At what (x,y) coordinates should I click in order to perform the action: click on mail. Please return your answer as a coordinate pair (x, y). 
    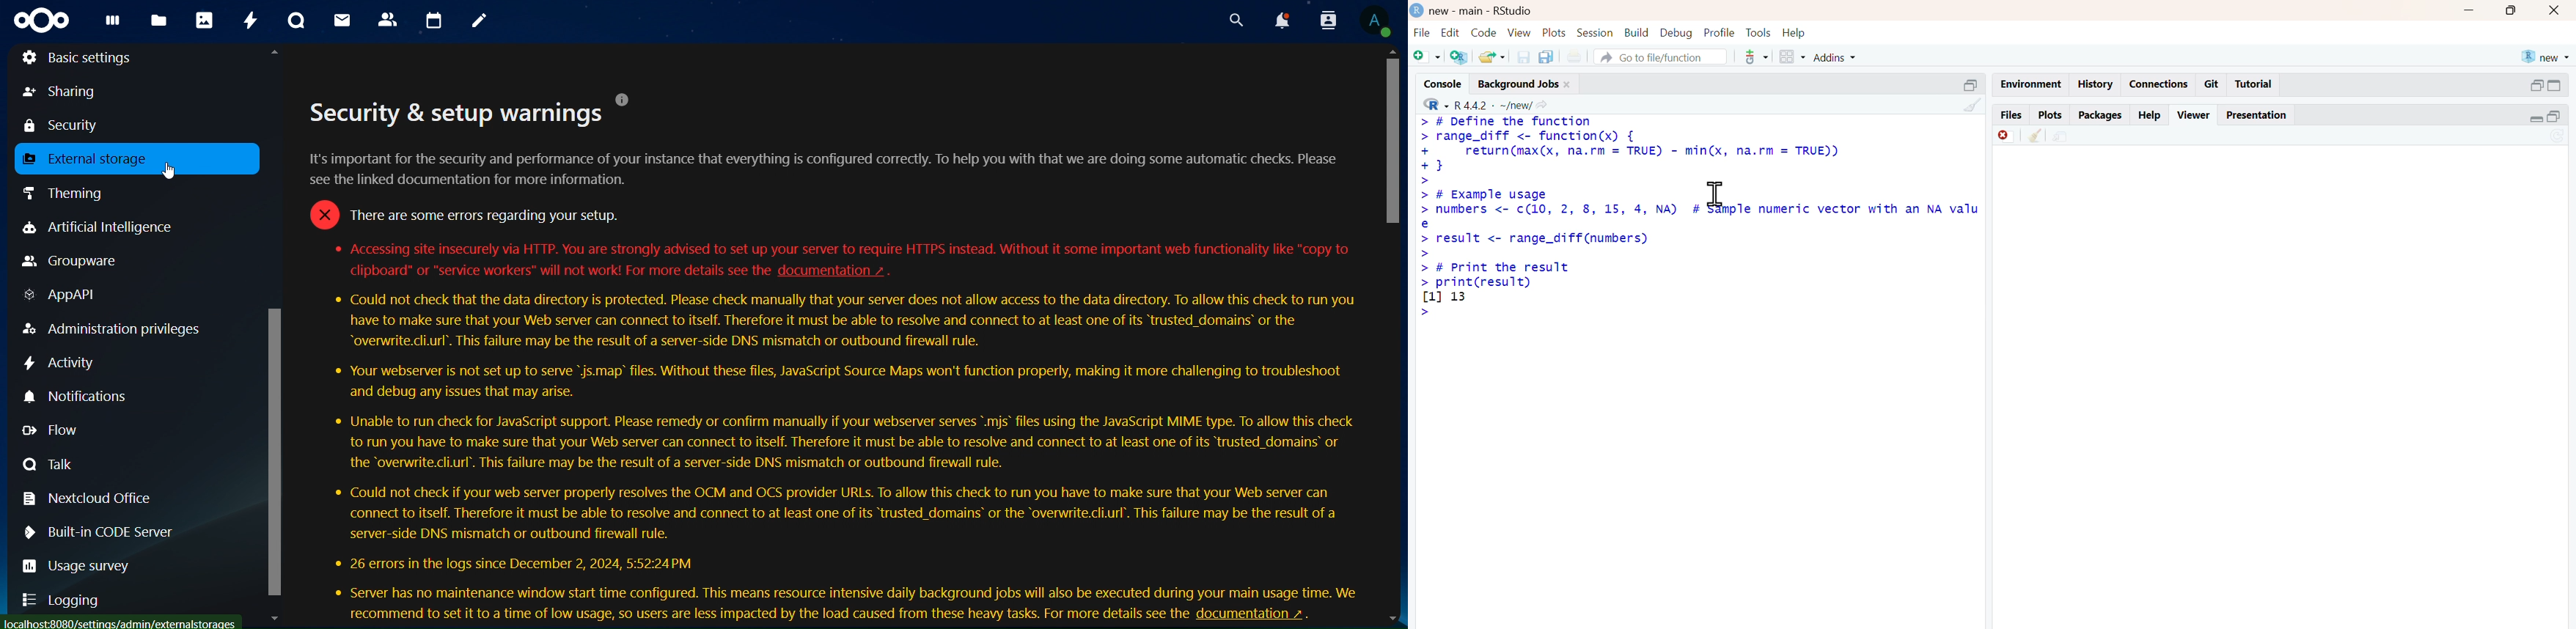
    Looking at the image, I should click on (342, 21).